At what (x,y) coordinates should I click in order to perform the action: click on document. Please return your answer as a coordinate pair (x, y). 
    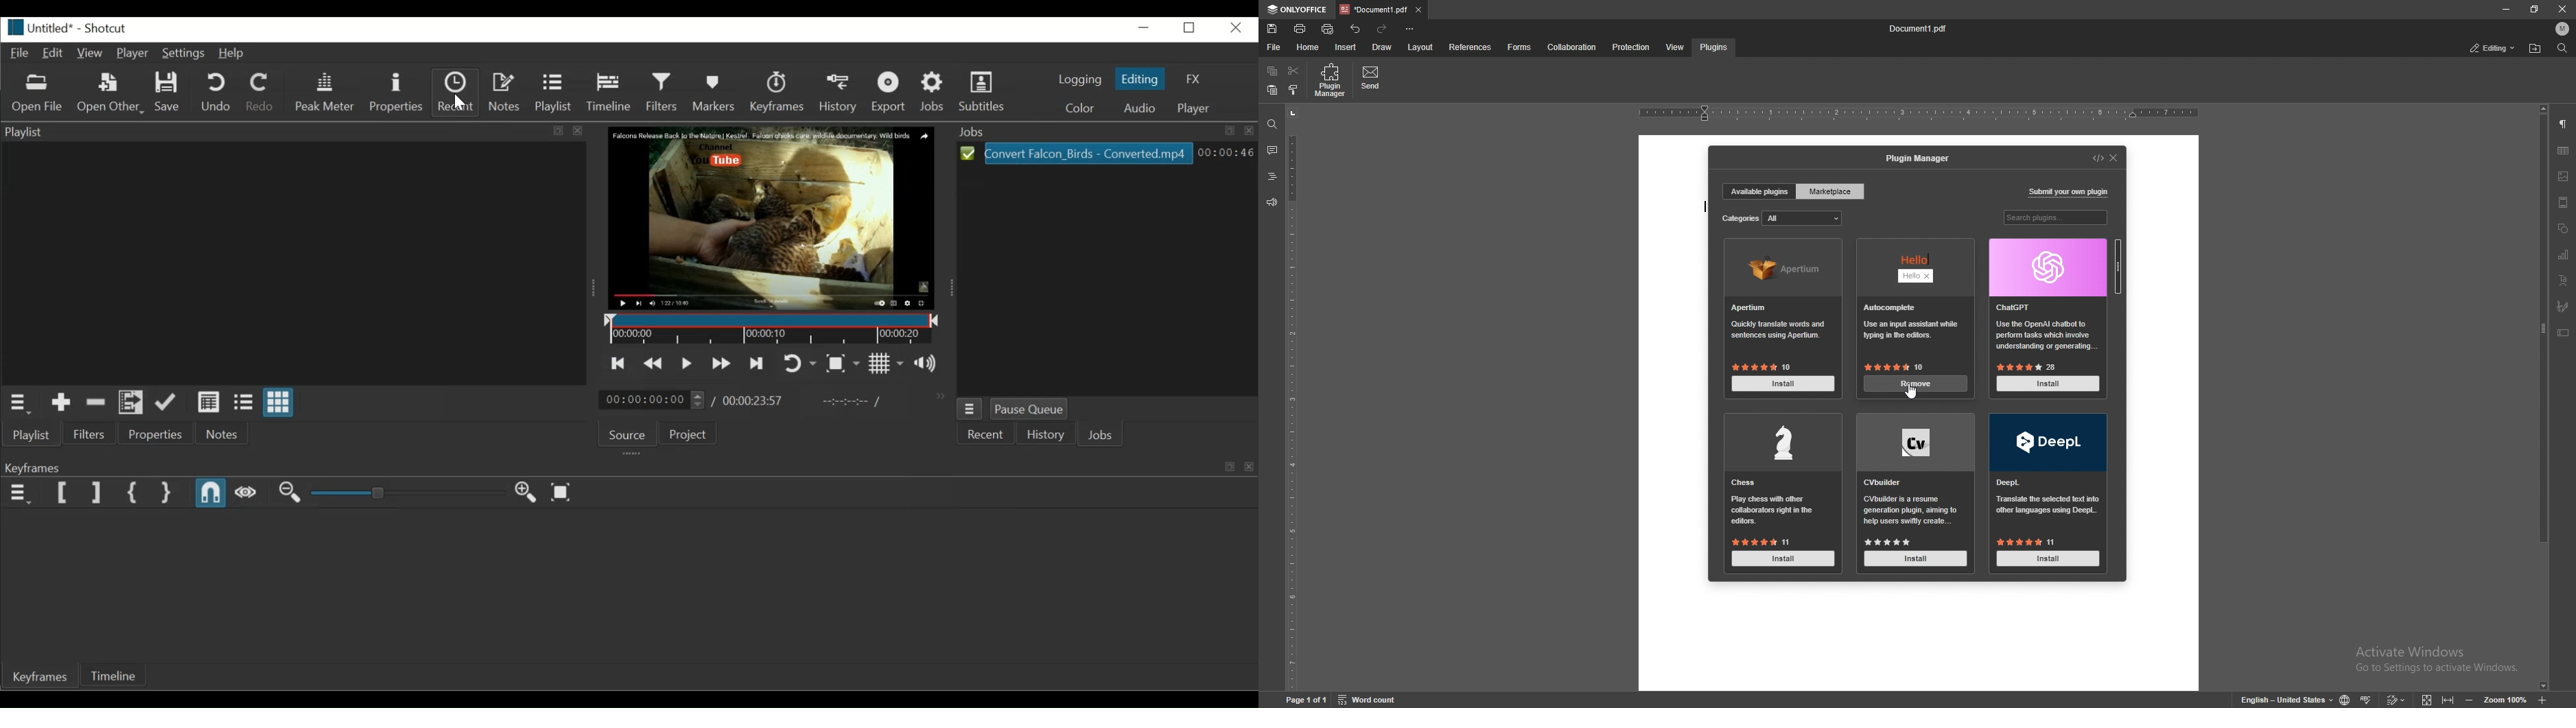
    Looking at the image, I should click on (1917, 140).